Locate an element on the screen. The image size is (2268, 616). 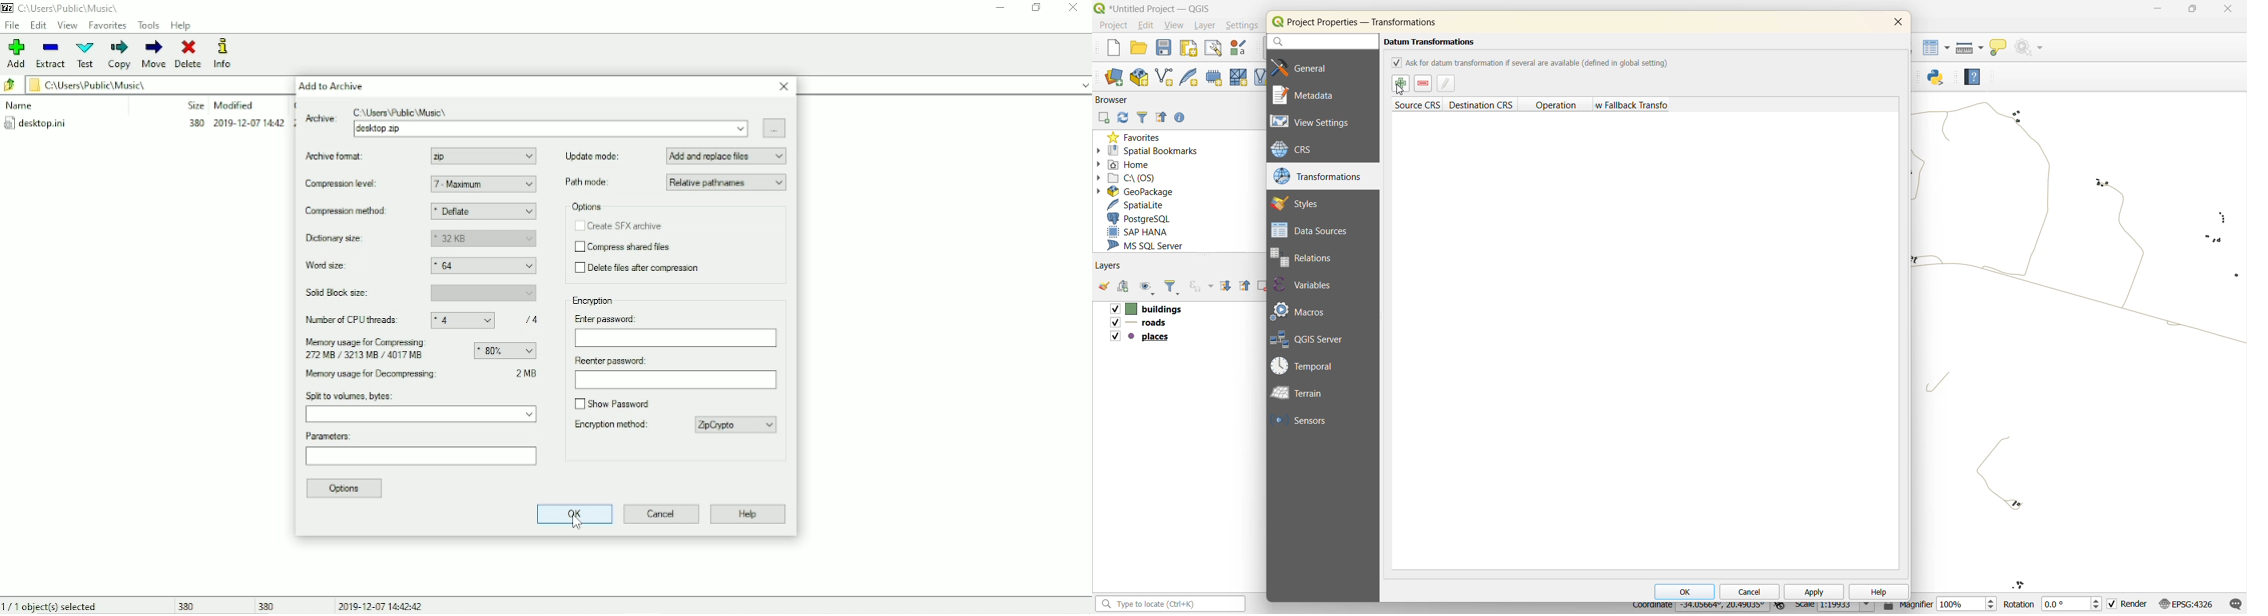
Active is located at coordinates (320, 117).